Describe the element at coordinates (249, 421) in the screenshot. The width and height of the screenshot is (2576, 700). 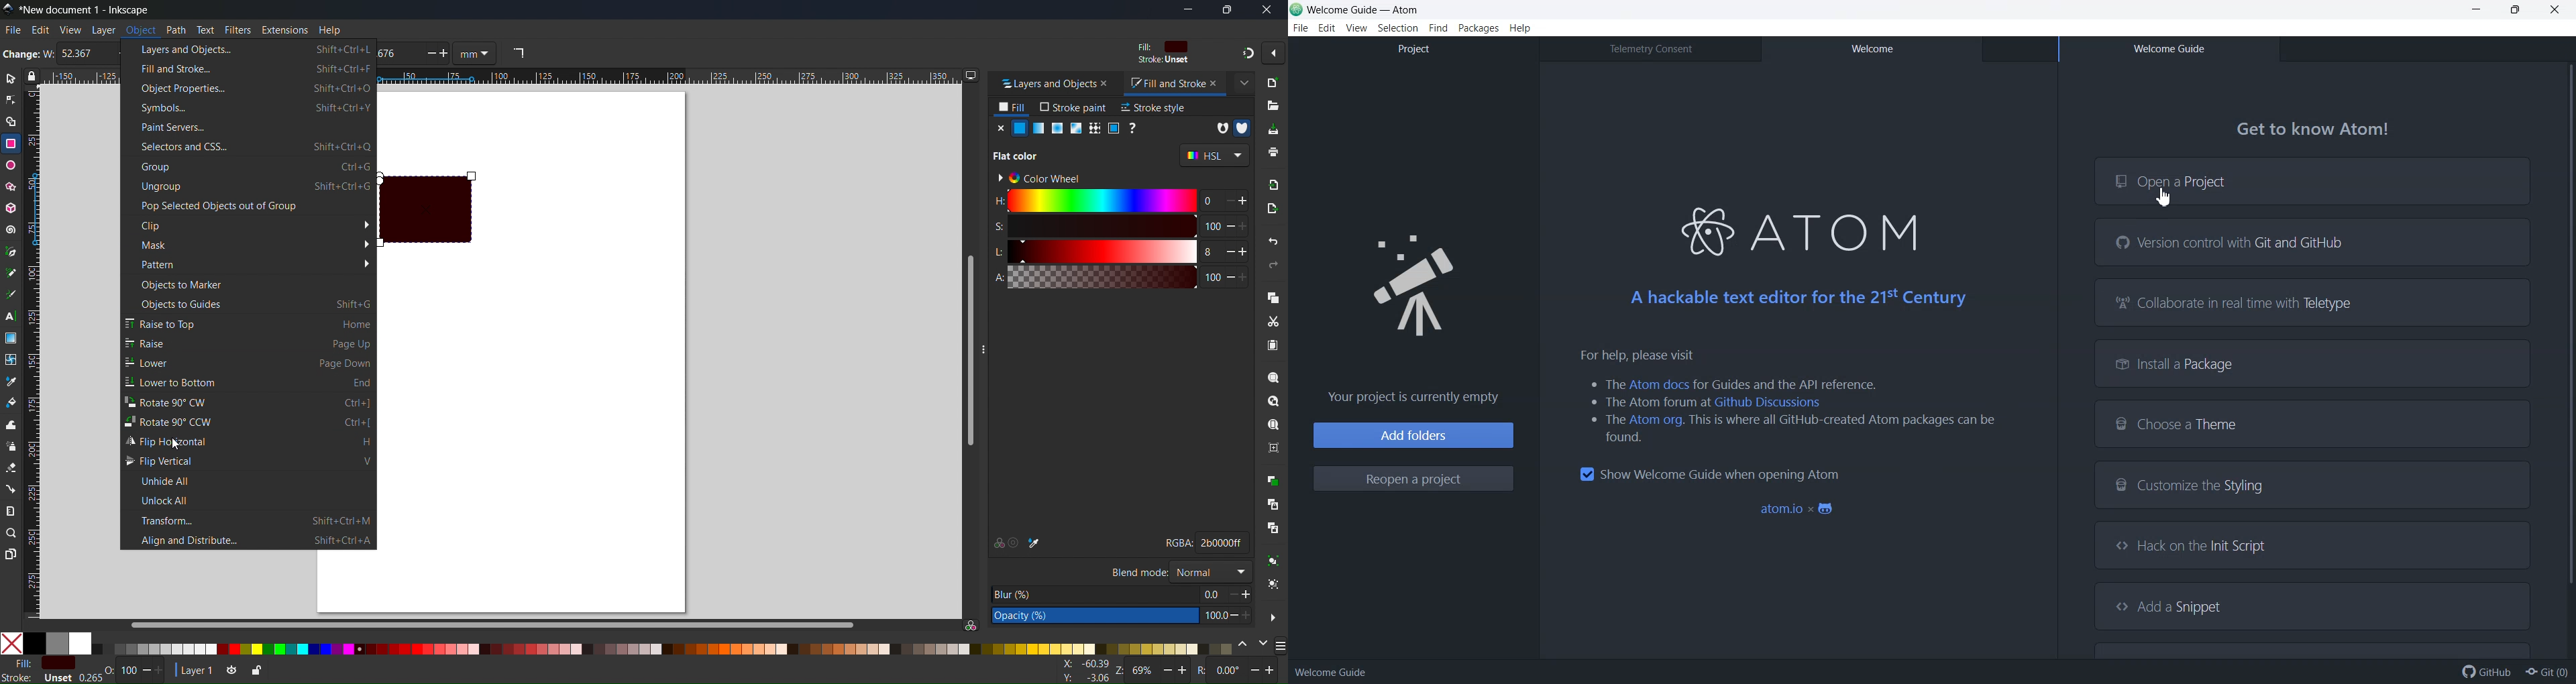
I see `Rotate 90 degree CCW` at that location.